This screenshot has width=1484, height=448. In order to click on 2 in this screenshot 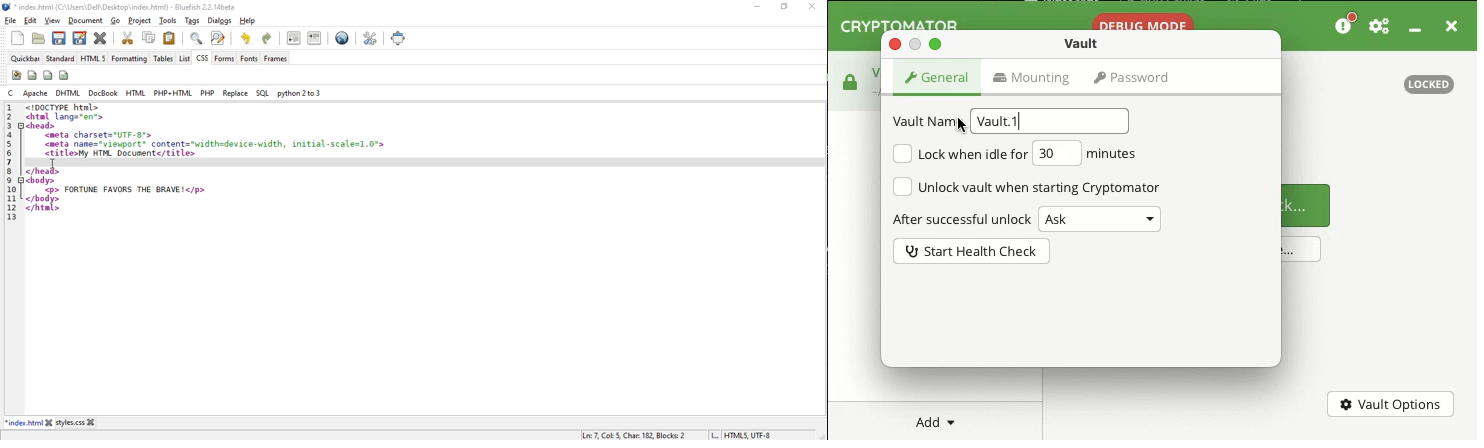, I will do `click(11, 116)`.